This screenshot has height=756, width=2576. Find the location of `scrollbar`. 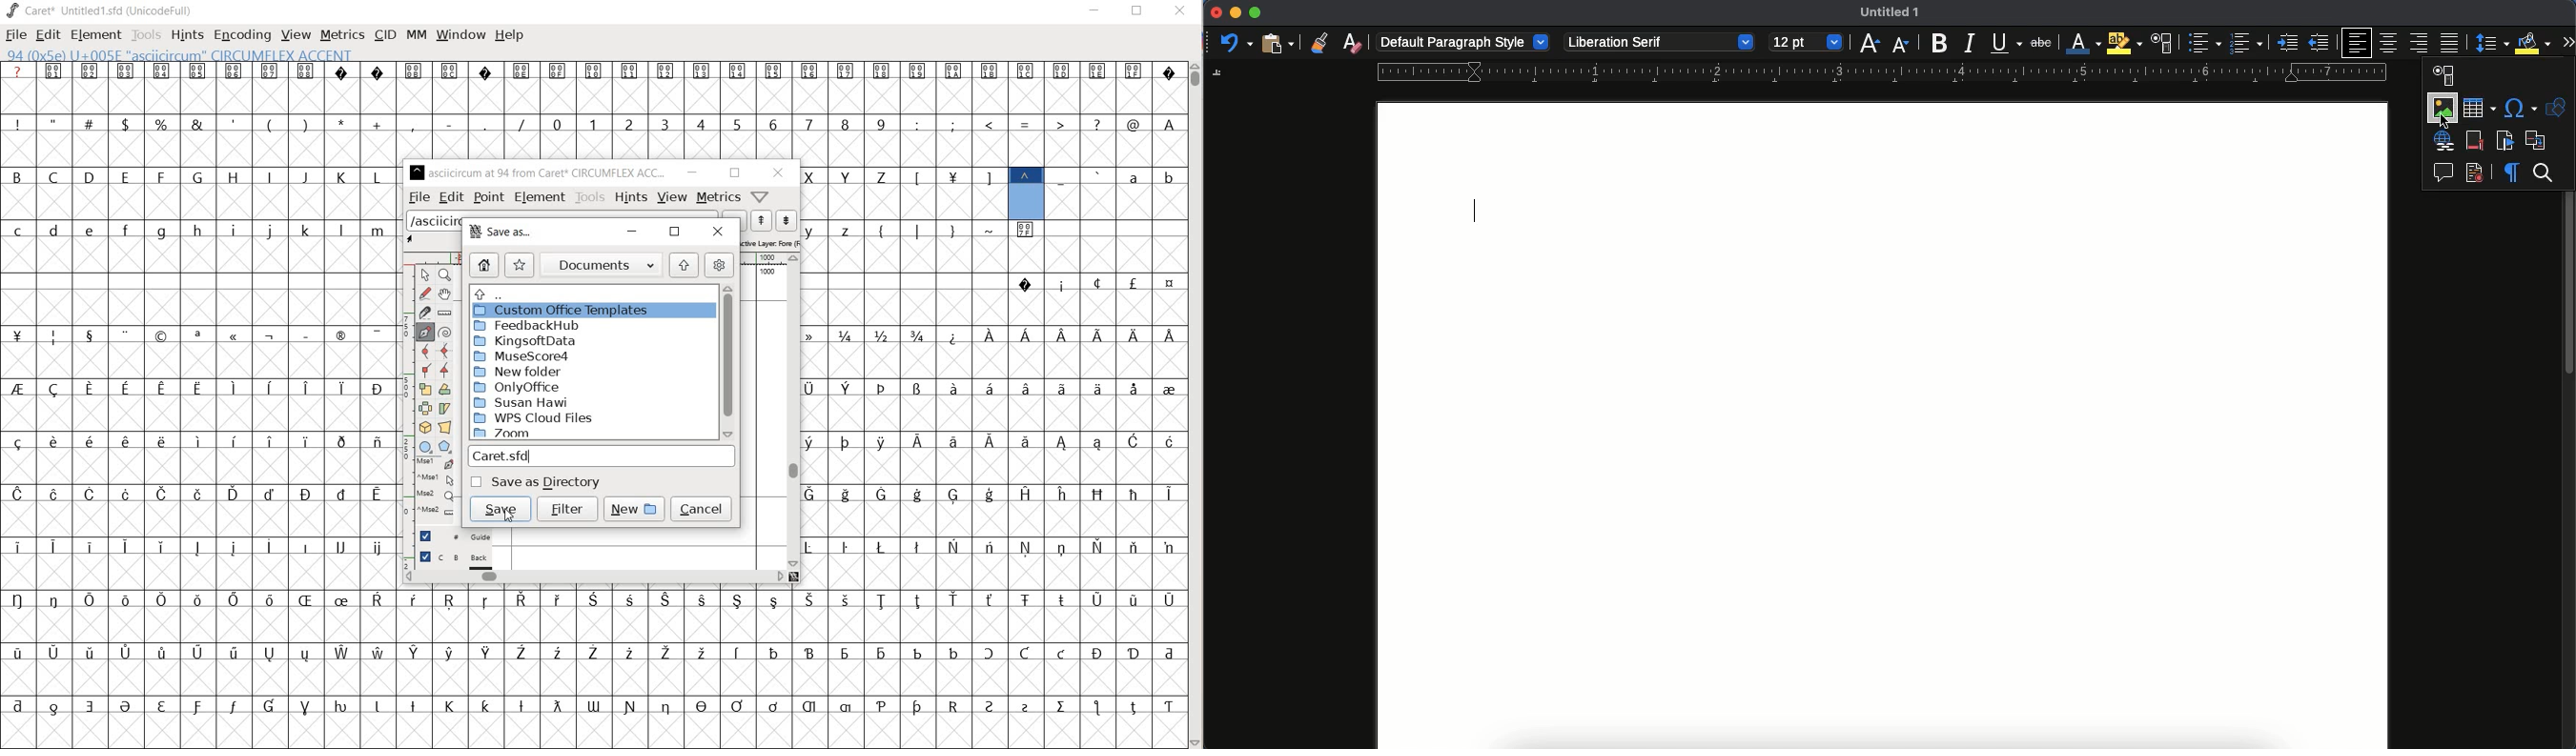

scrollbar is located at coordinates (794, 411).